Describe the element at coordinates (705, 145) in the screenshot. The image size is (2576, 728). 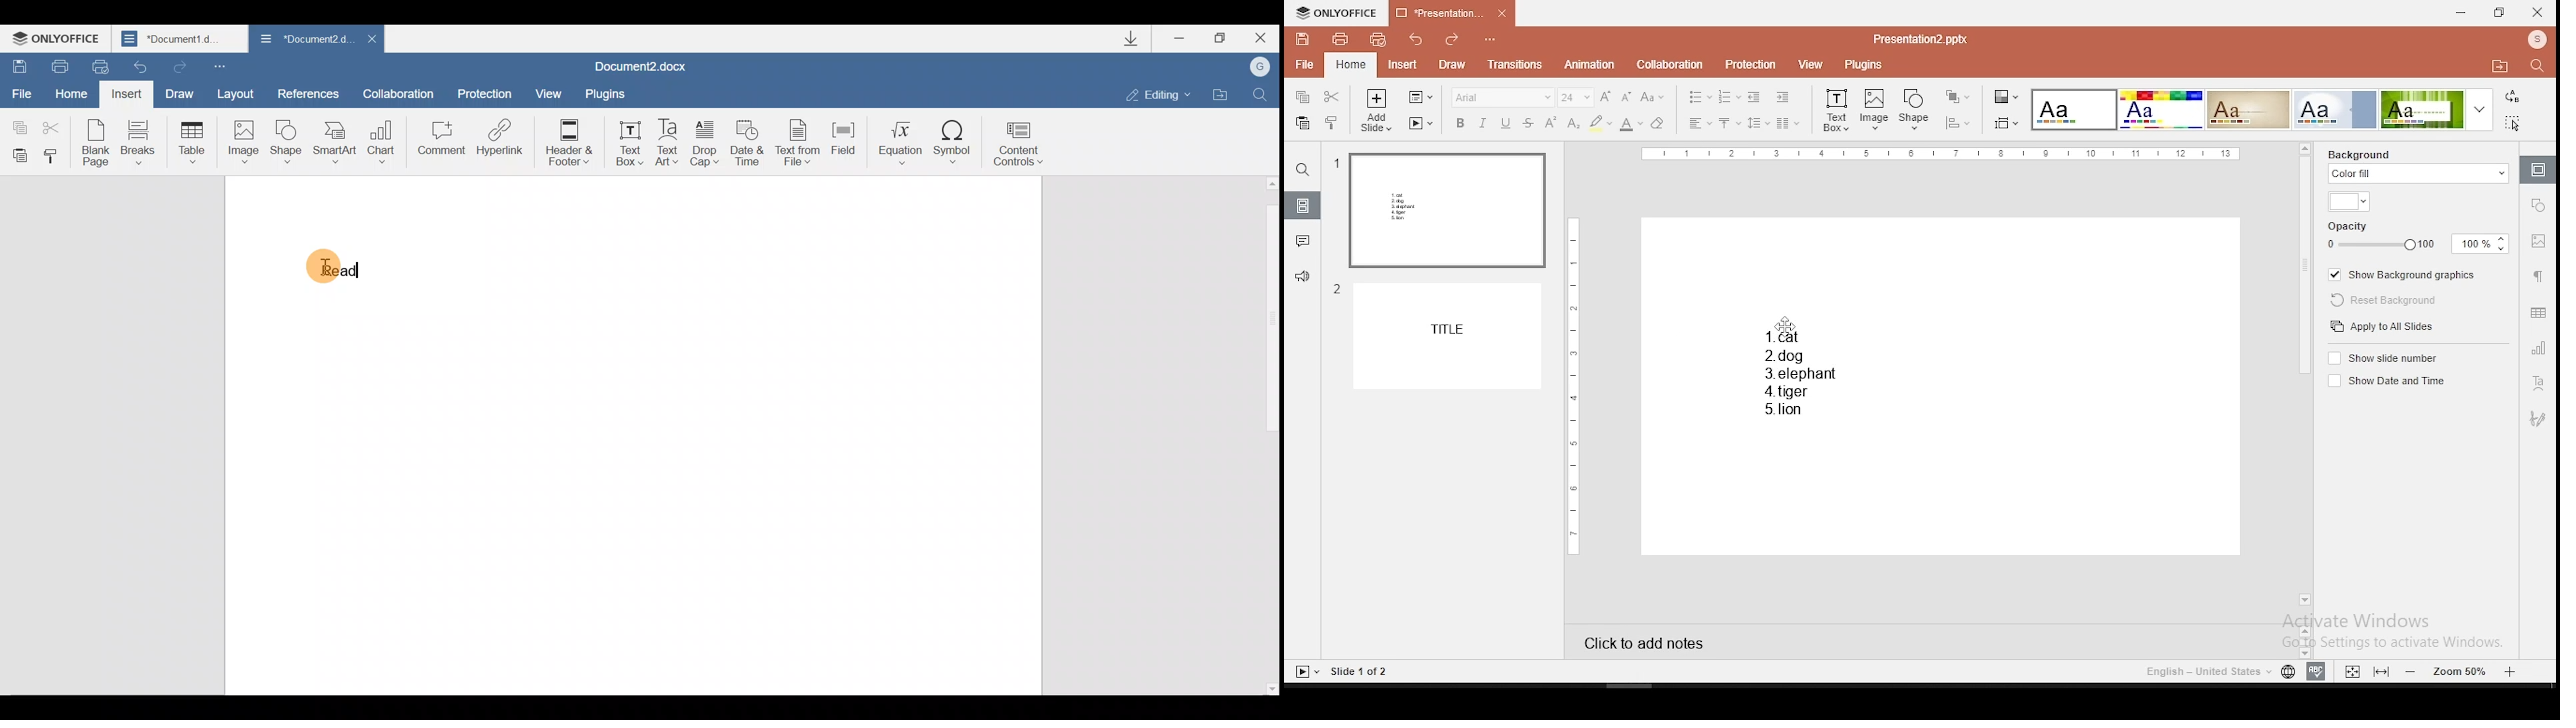
I see `Drop cap` at that location.